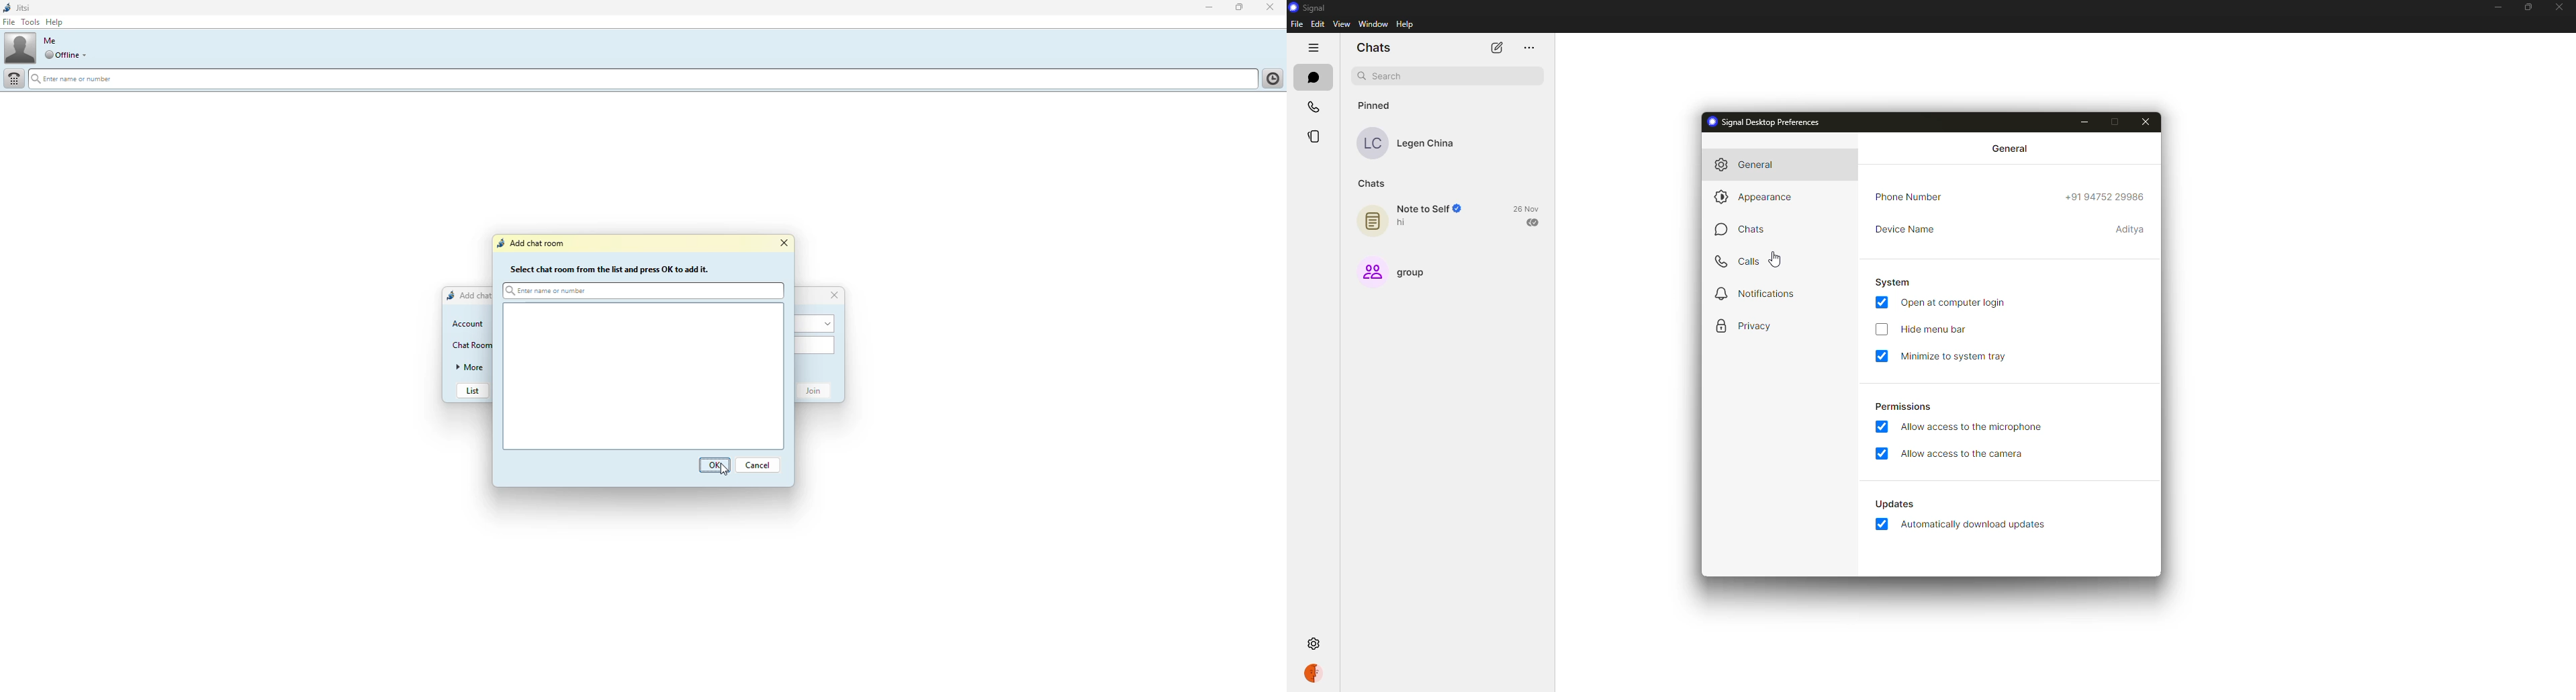 This screenshot has height=700, width=2576. Describe the element at coordinates (536, 240) in the screenshot. I see `Add chat room` at that location.